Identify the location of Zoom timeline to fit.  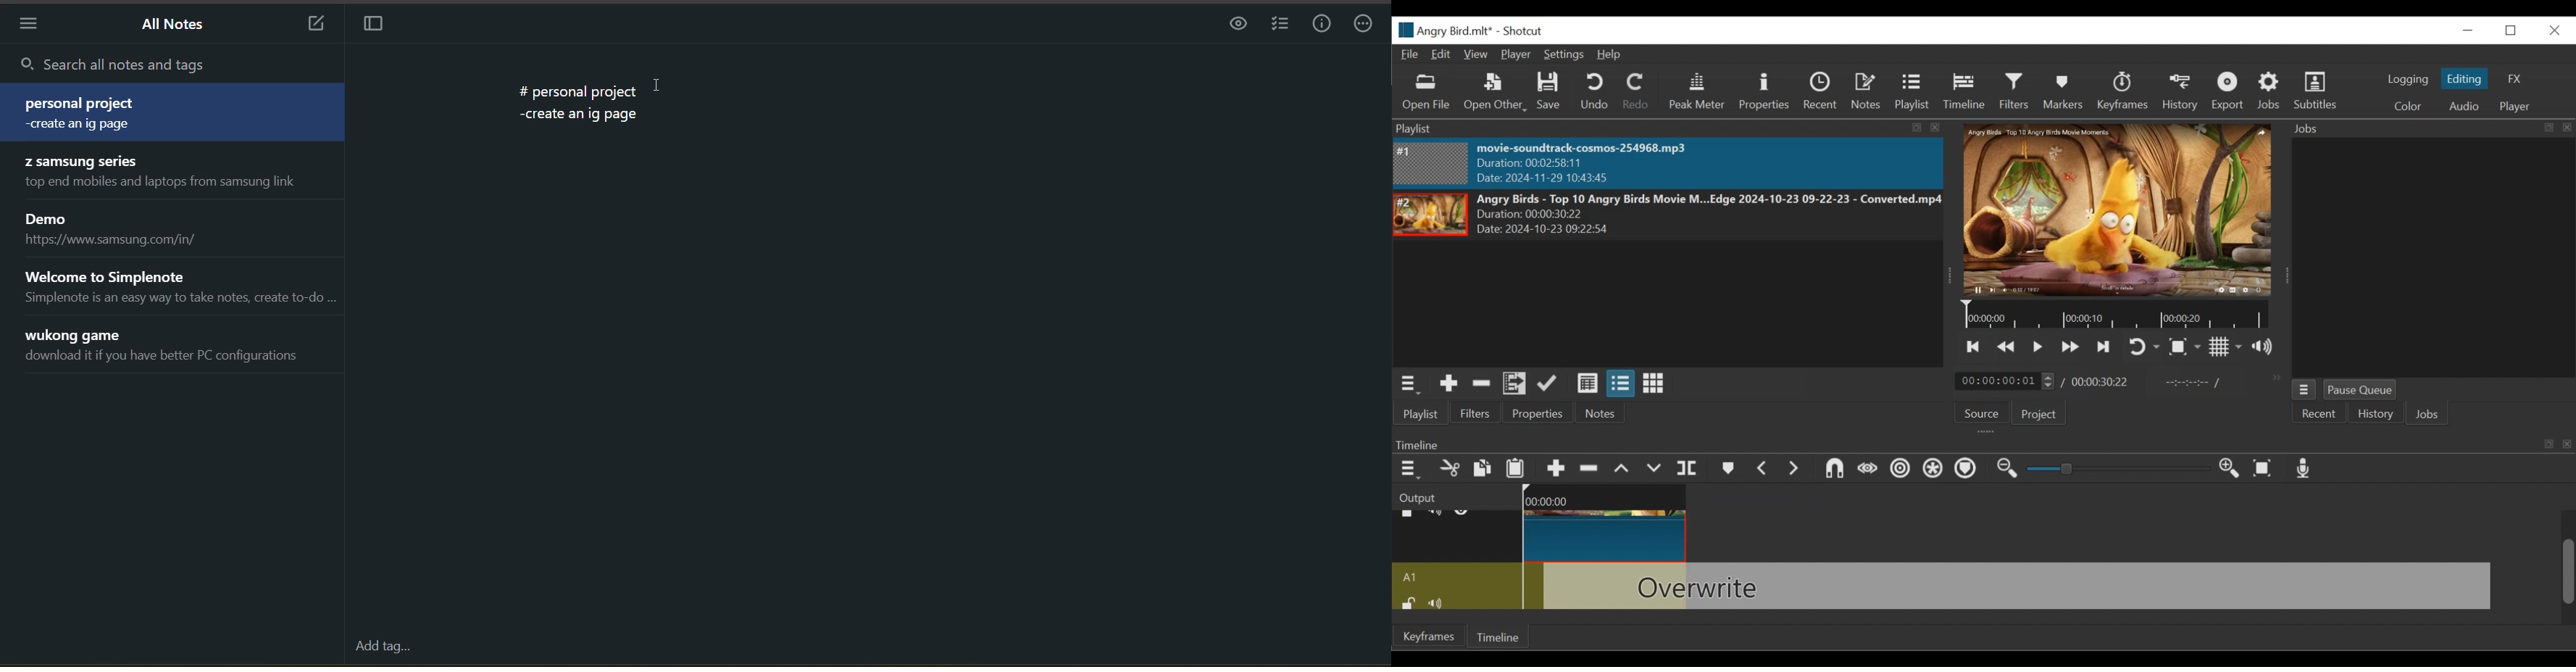
(2265, 468).